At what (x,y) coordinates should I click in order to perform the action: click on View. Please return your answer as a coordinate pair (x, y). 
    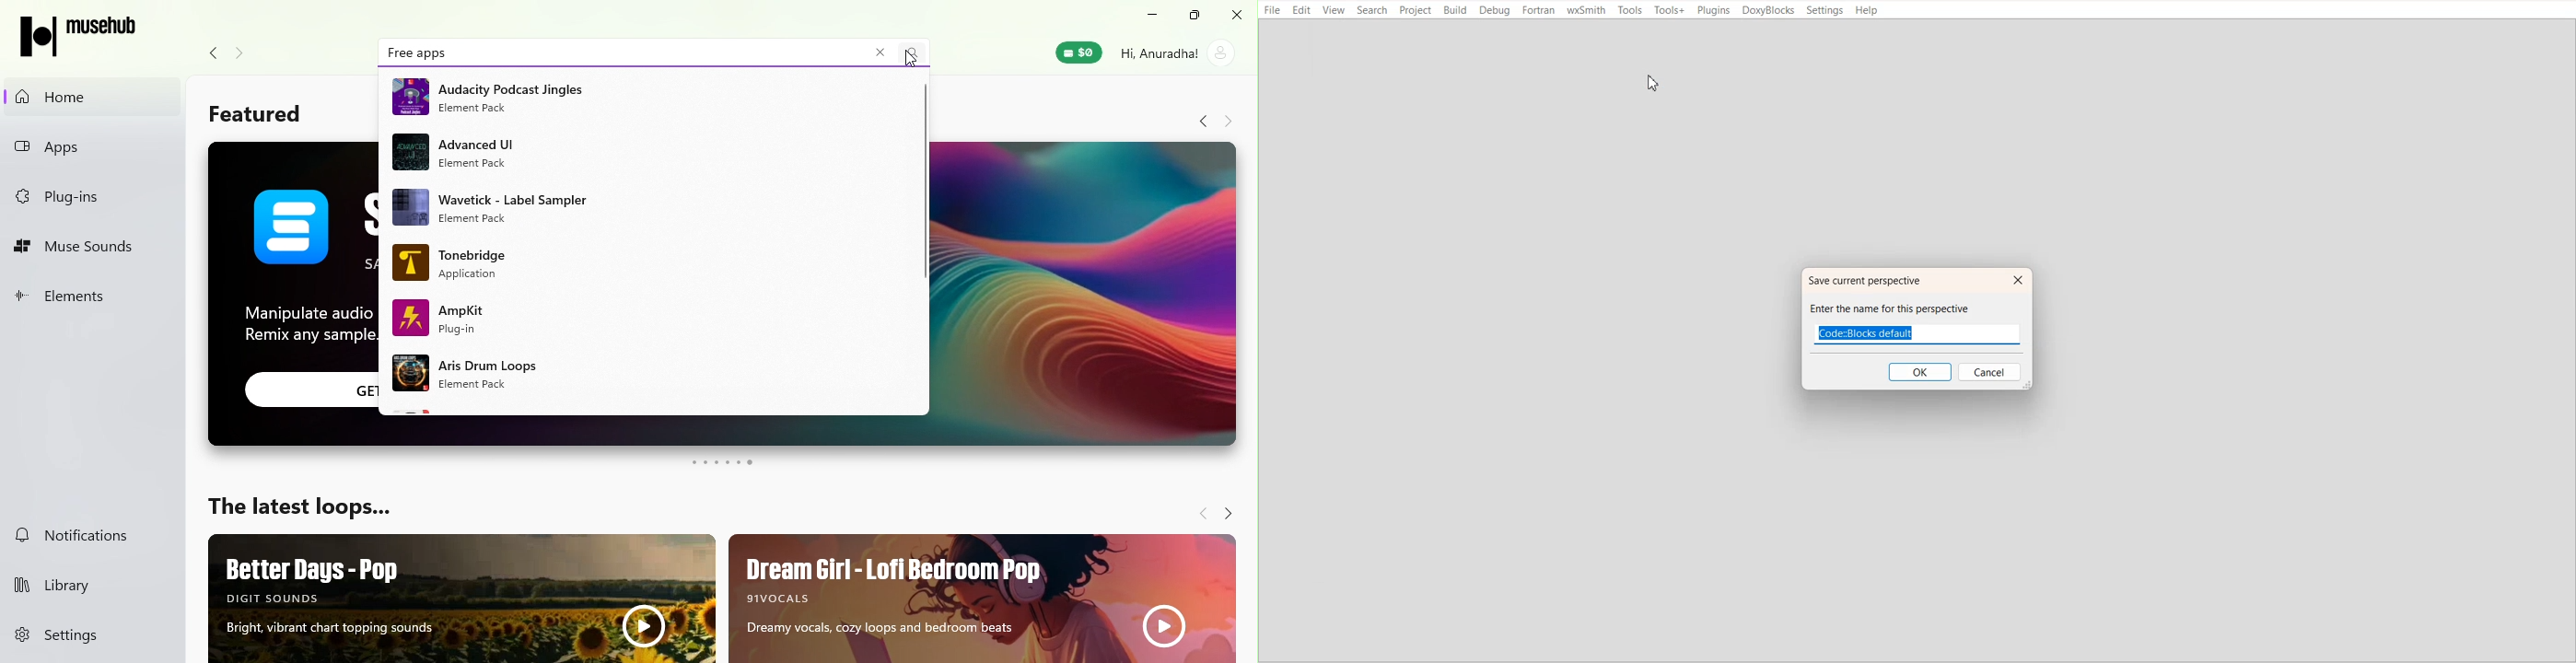
    Looking at the image, I should click on (1334, 10).